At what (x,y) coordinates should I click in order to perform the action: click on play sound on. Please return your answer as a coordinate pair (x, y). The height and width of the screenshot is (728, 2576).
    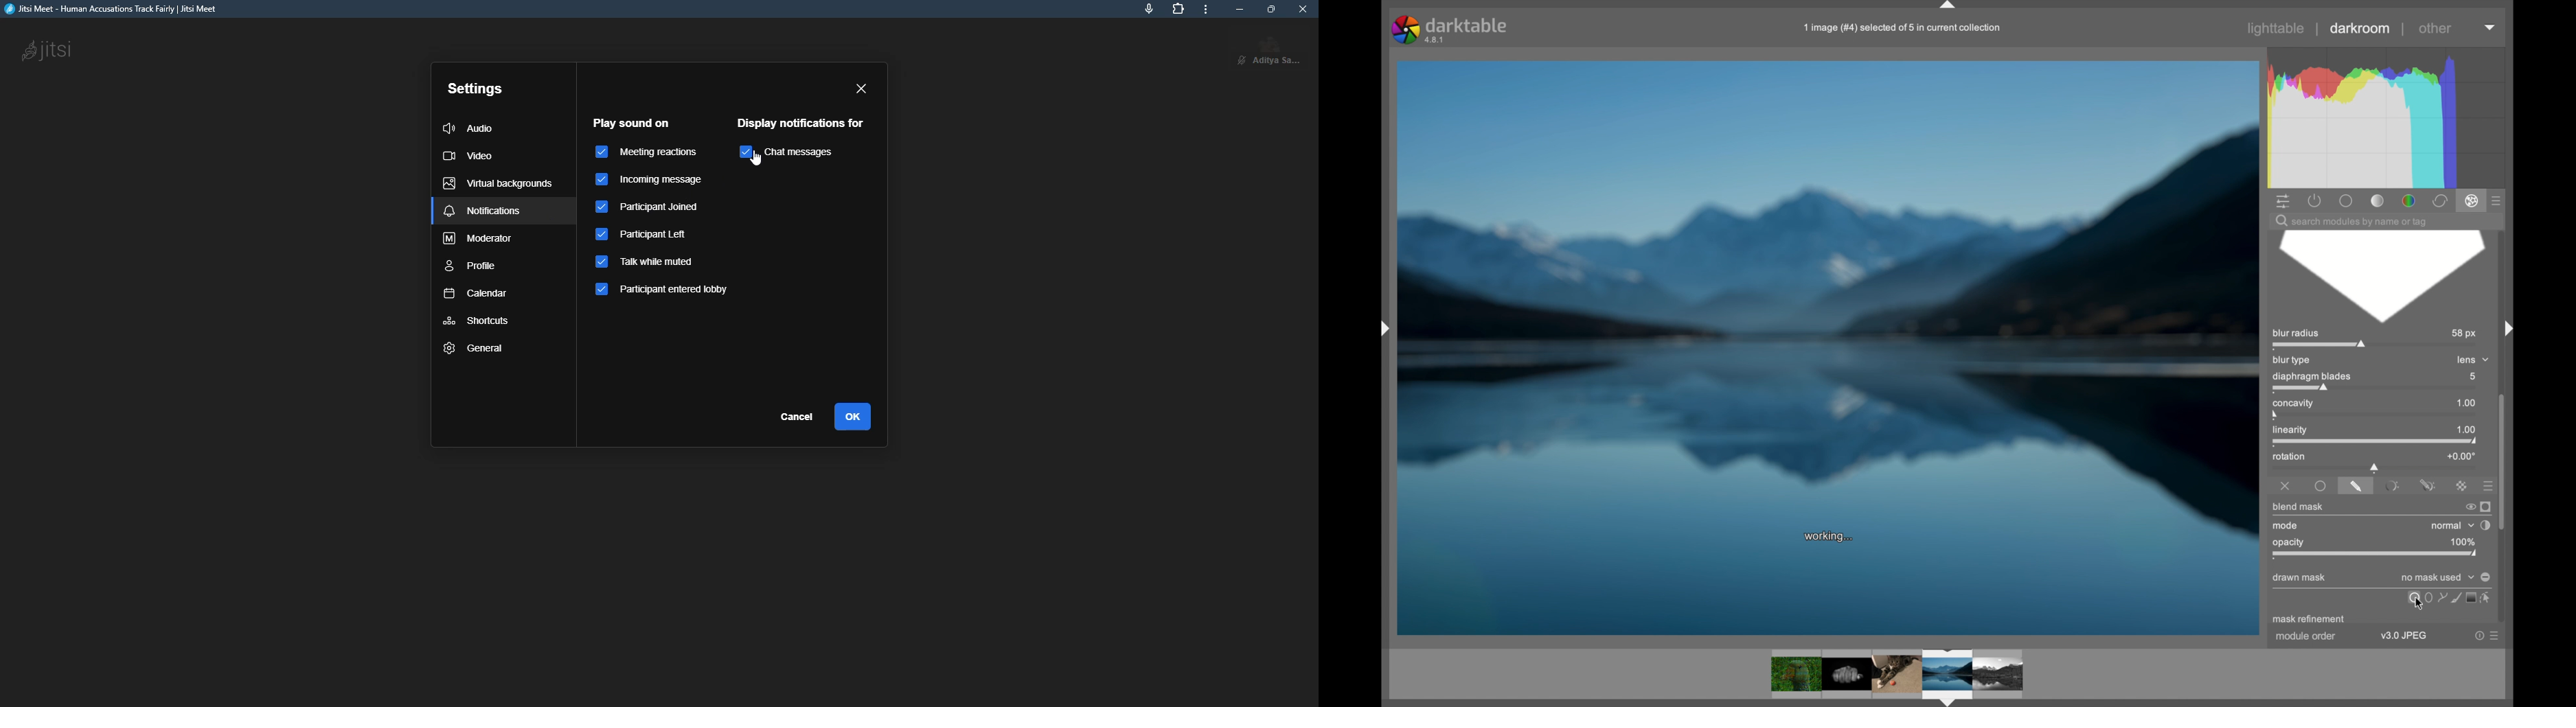
    Looking at the image, I should click on (635, 124).